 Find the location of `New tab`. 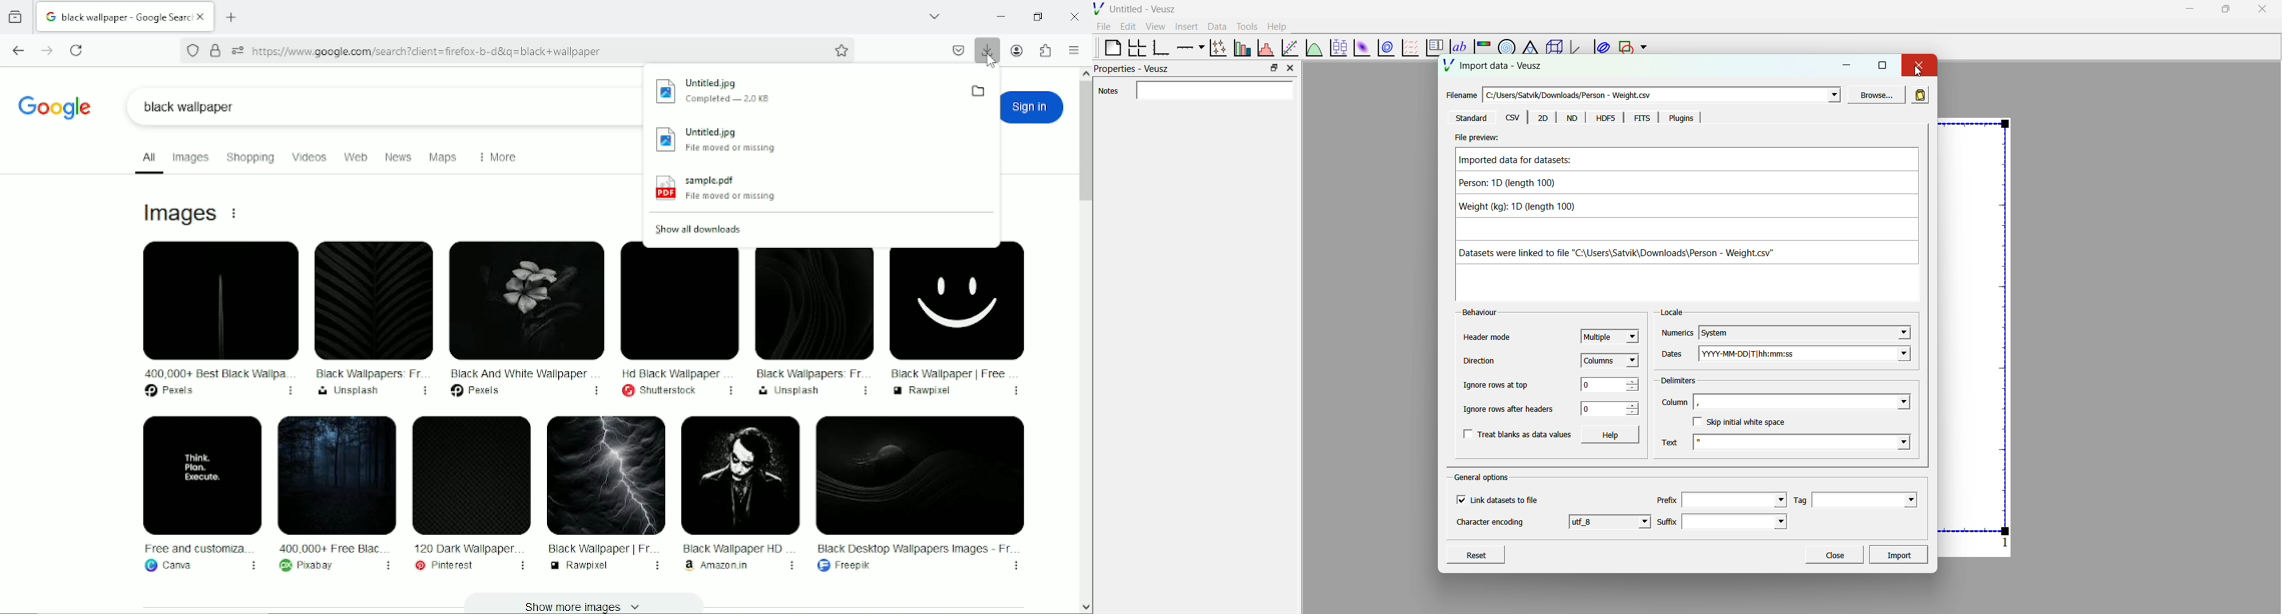

New tab is located at coordinates (233, 16).